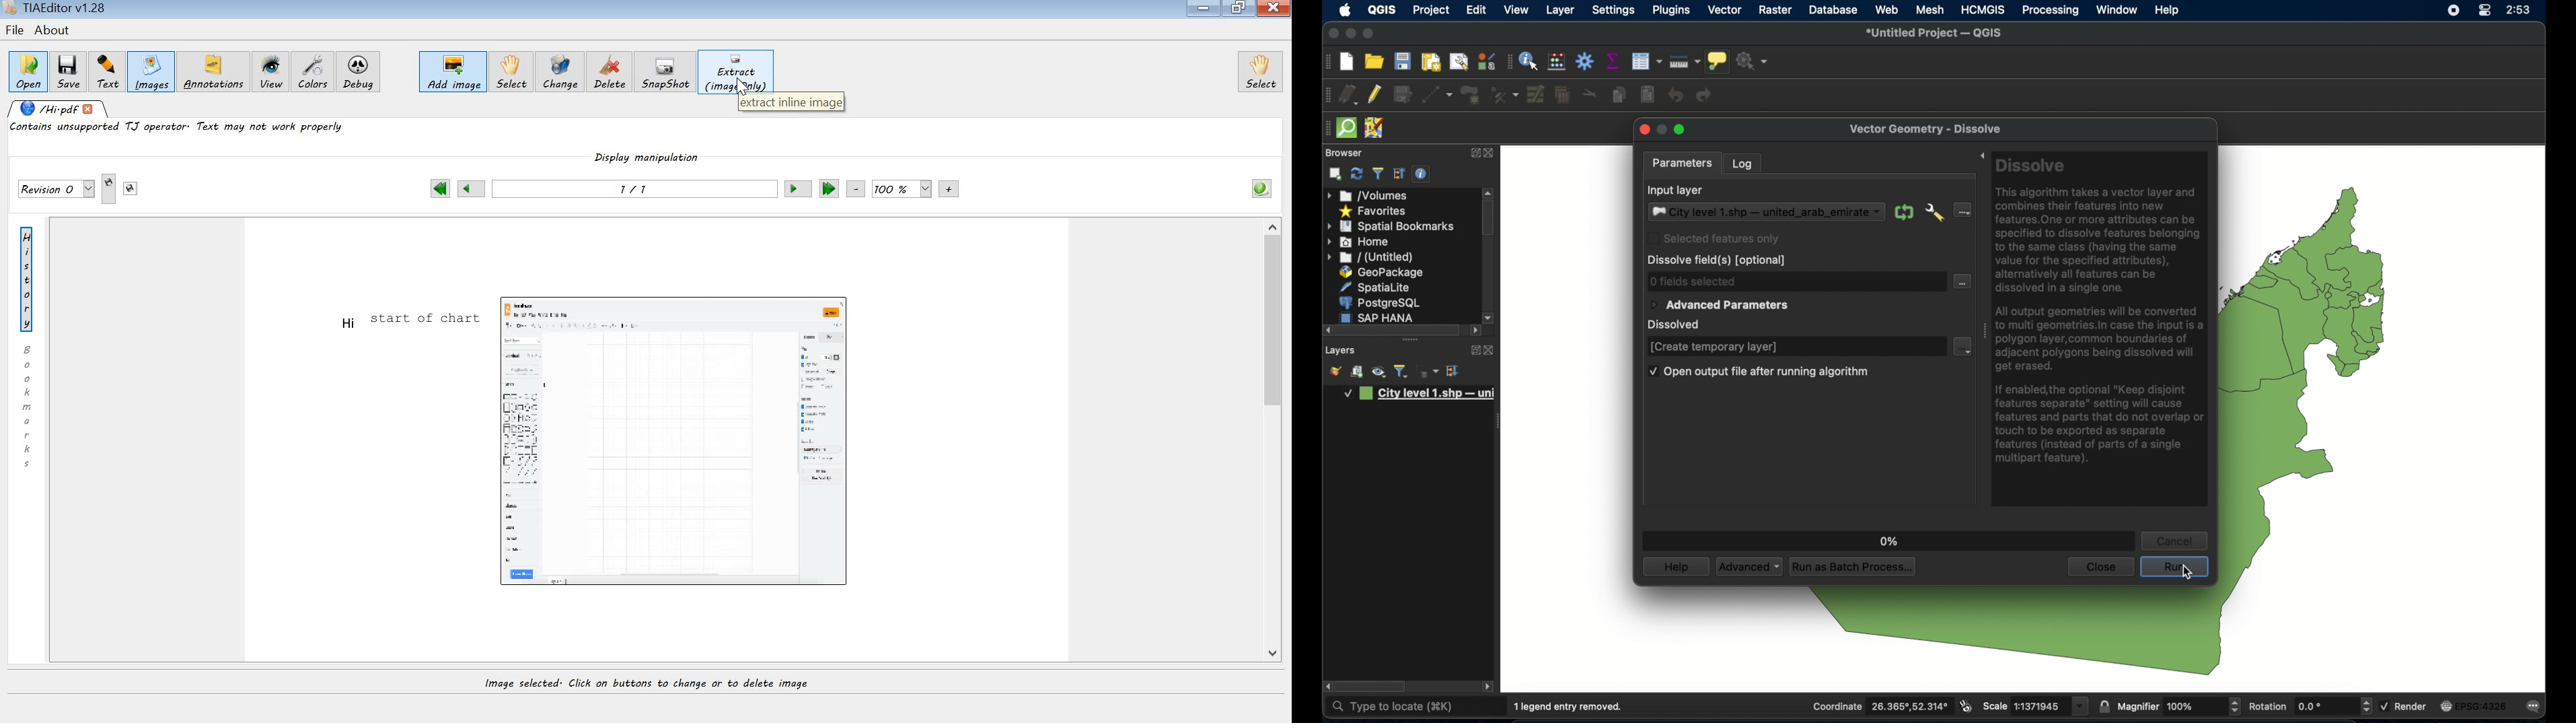  I want to click on log, so click(1743, 163).